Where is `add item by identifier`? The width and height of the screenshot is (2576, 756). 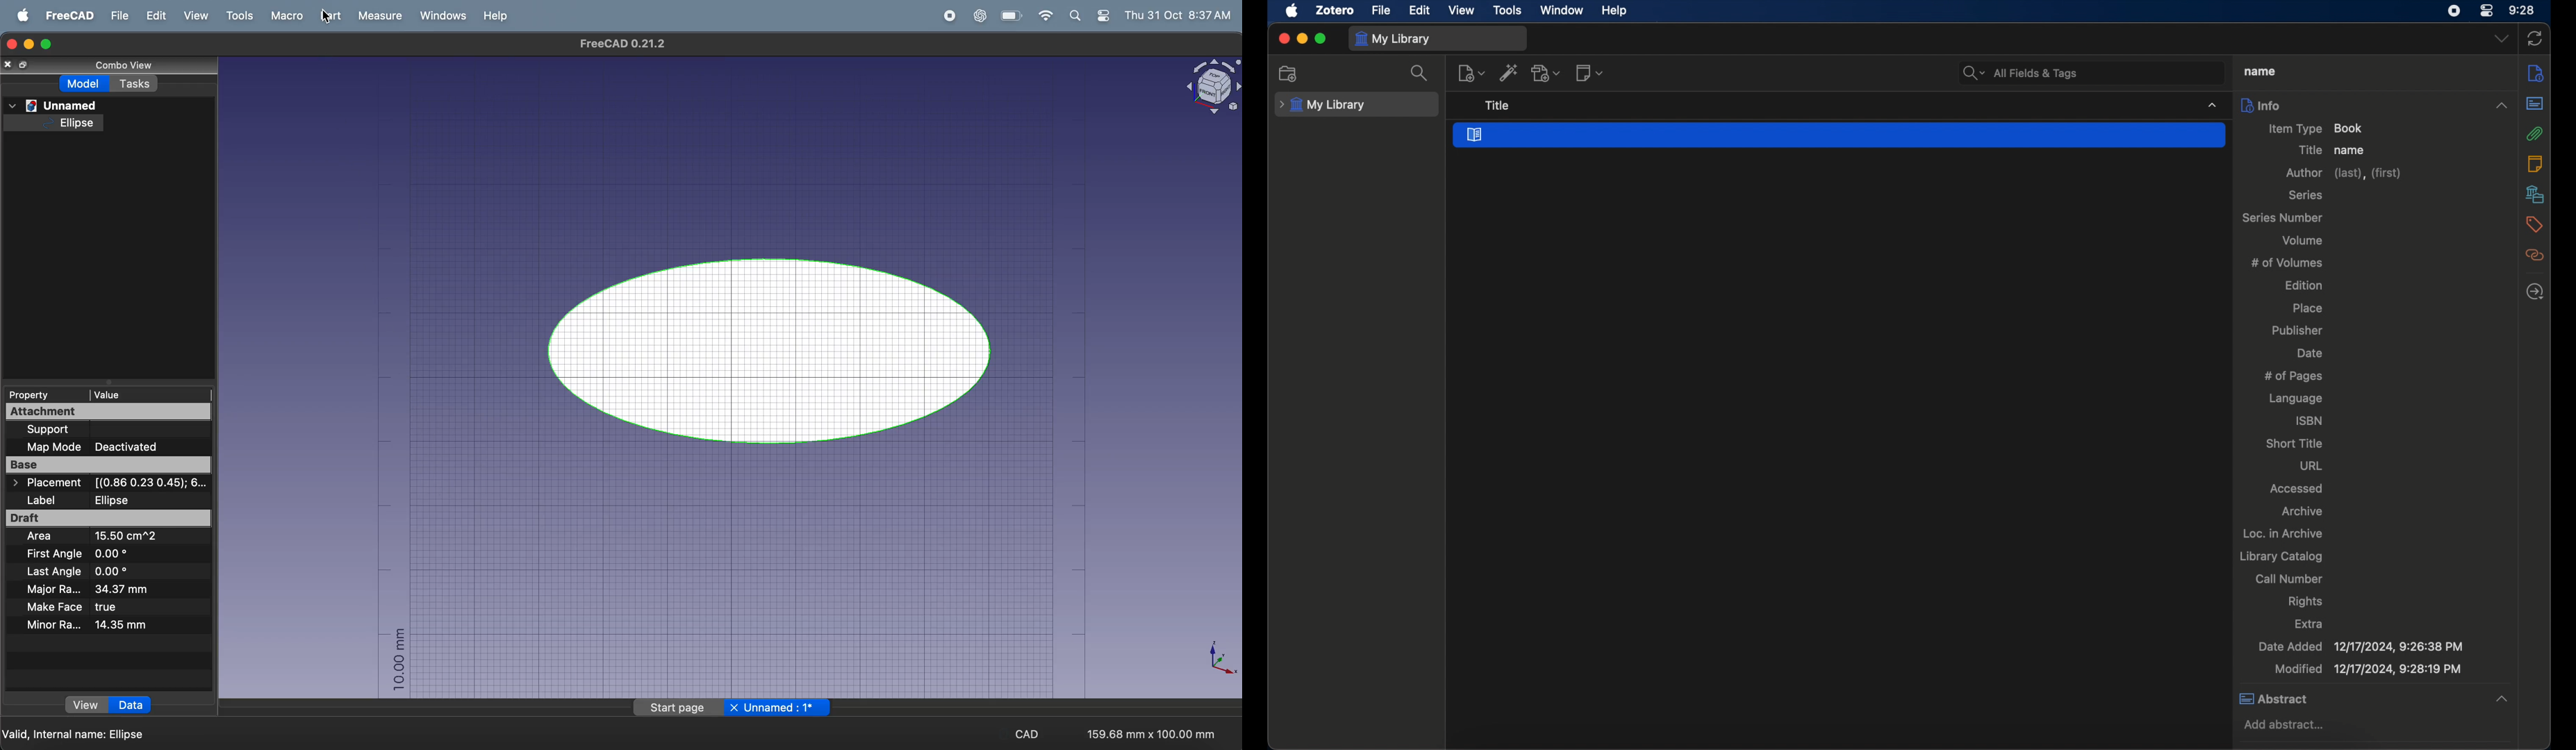 add item by identifier is located at coordinates (1508, 72).